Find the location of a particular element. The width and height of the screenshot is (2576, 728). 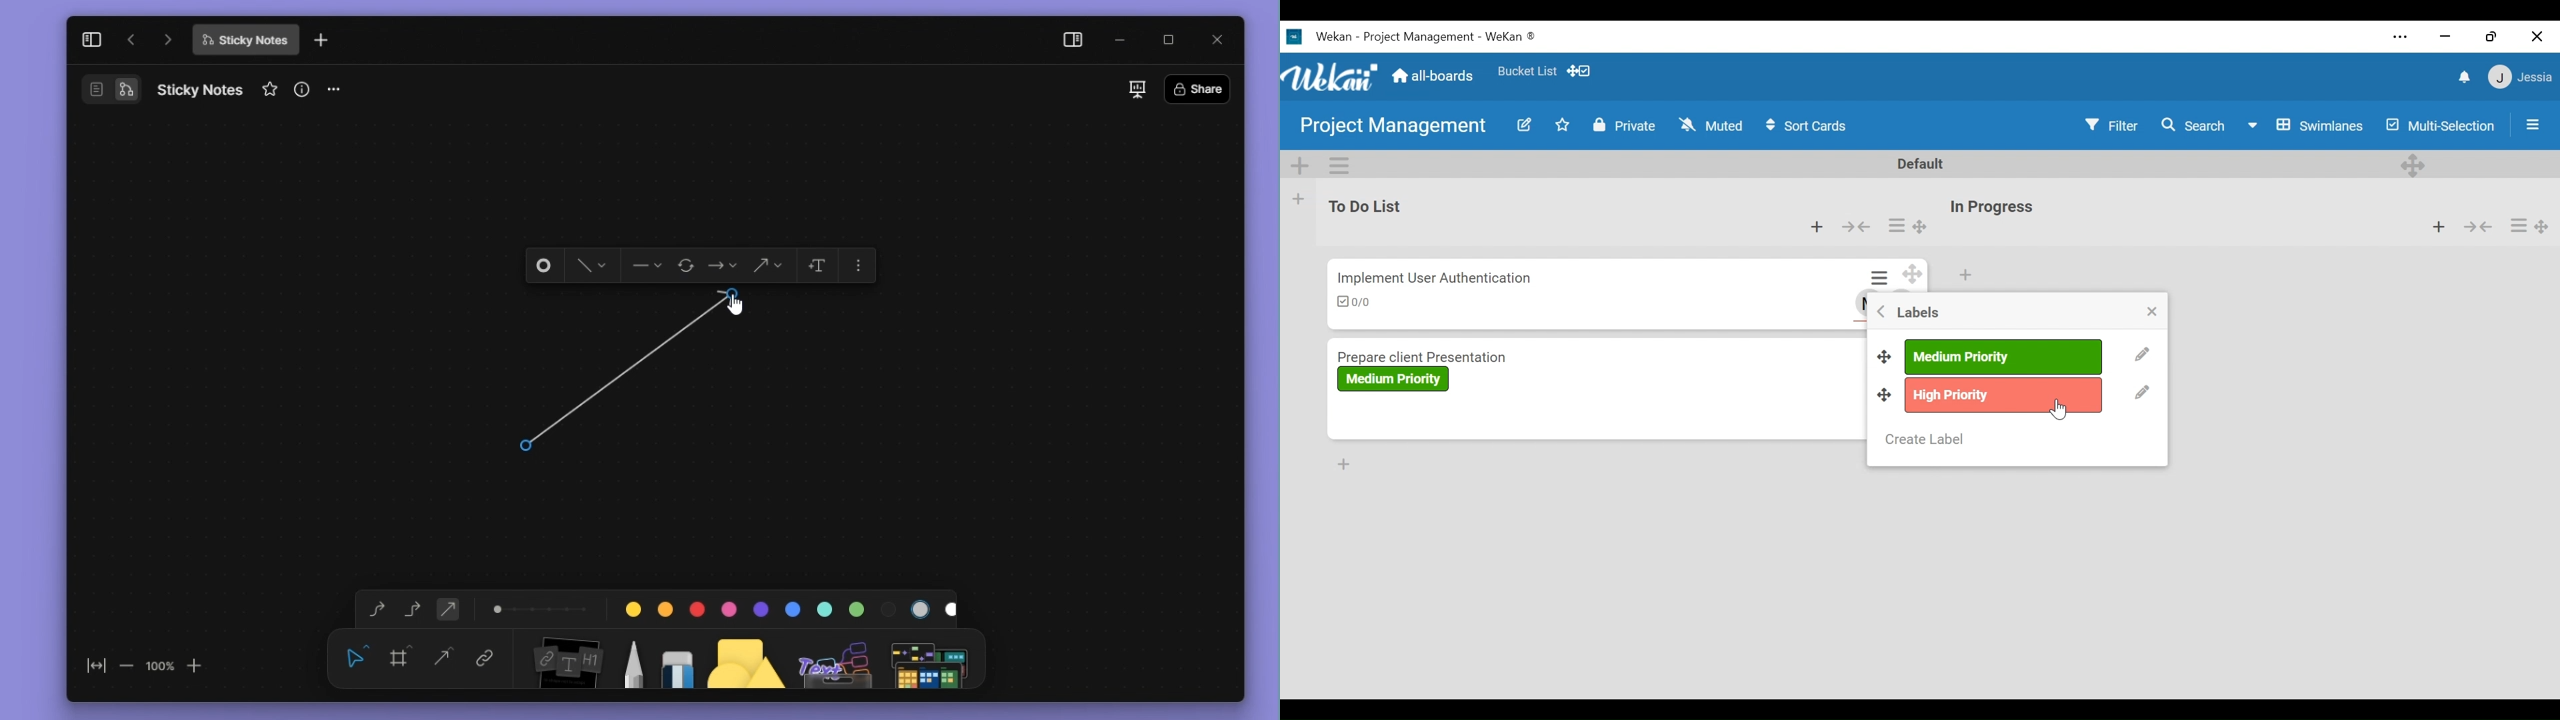

Text is located at coordinates (1427, 37).